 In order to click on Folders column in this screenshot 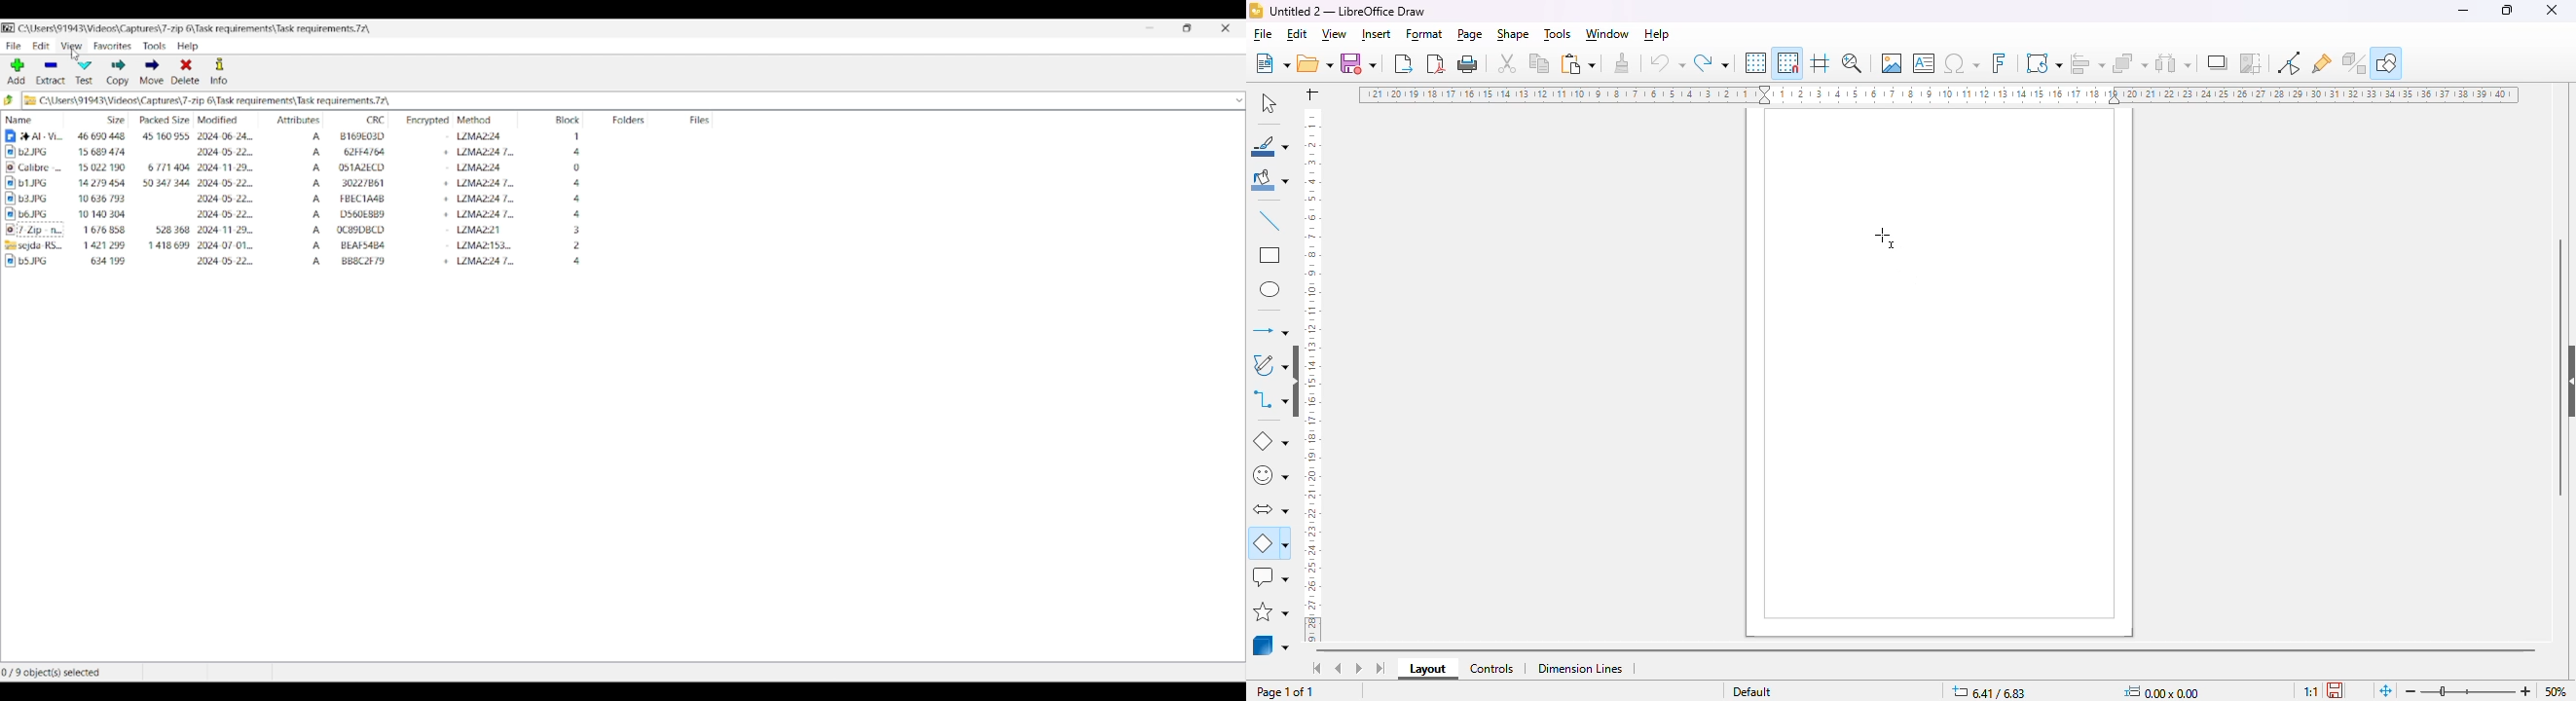, I will do `click(625, 119)`.